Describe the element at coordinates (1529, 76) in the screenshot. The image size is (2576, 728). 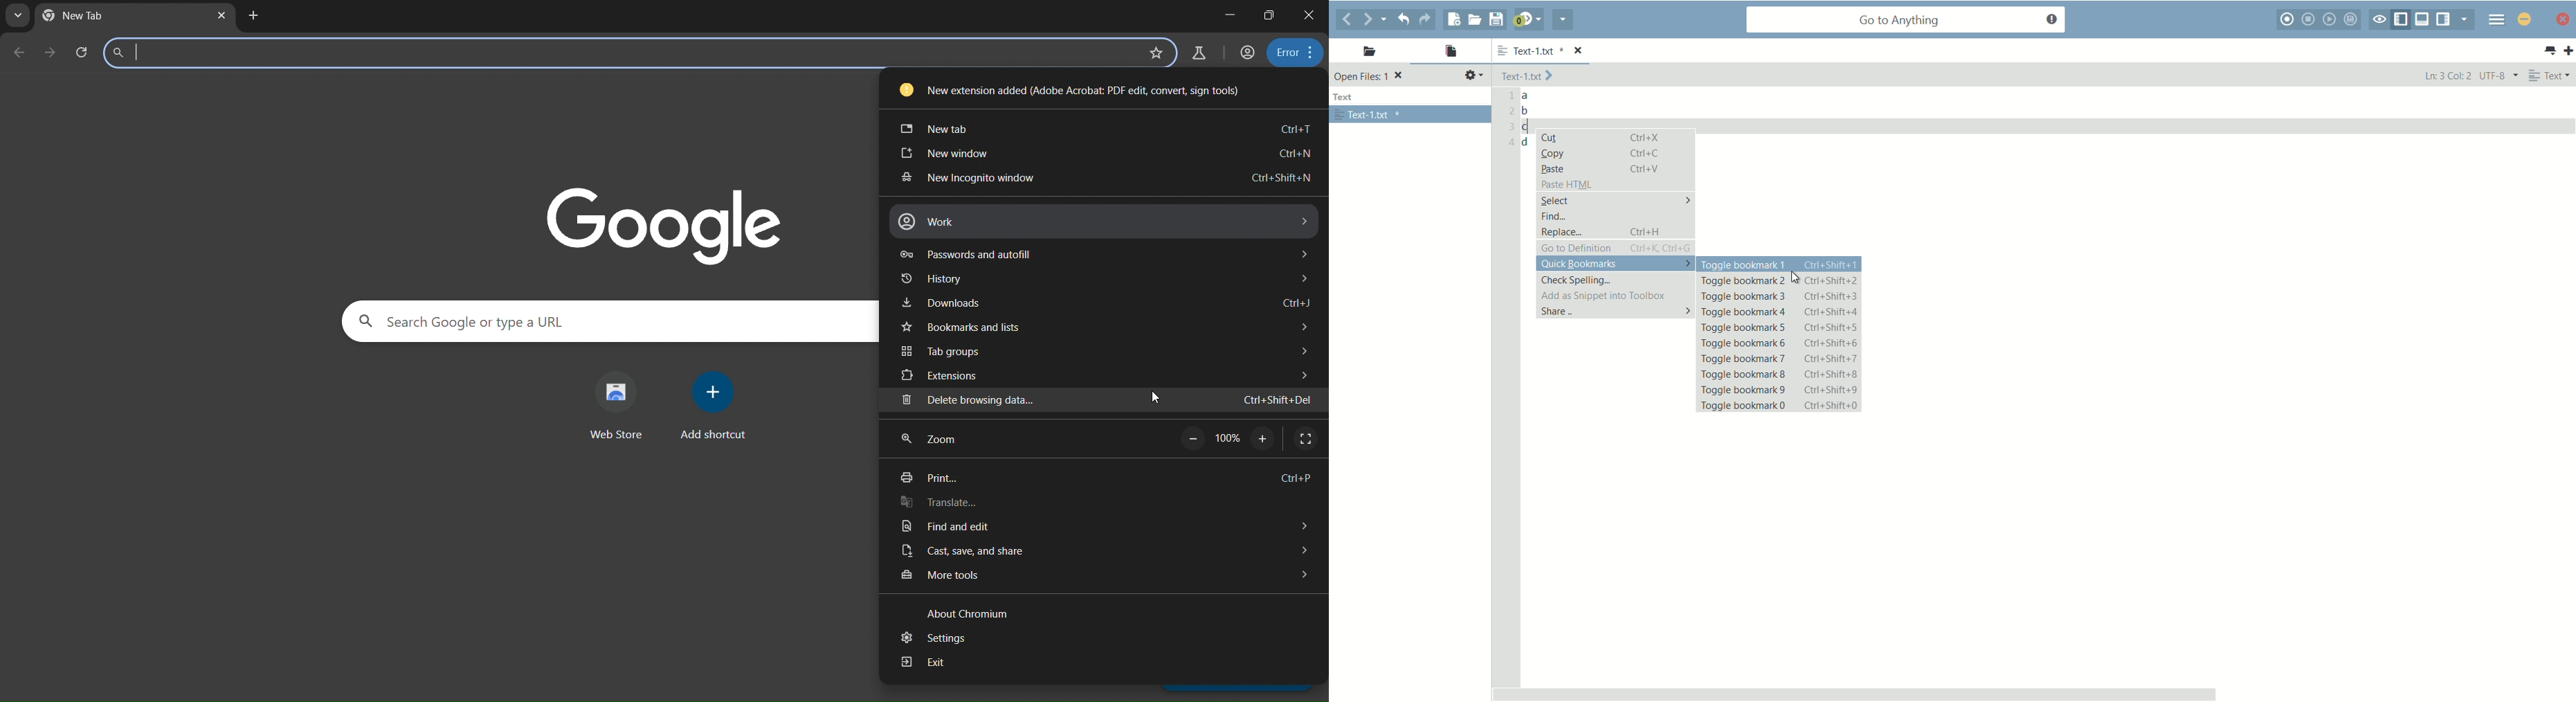
I see `Text-1.txt >` at that location.